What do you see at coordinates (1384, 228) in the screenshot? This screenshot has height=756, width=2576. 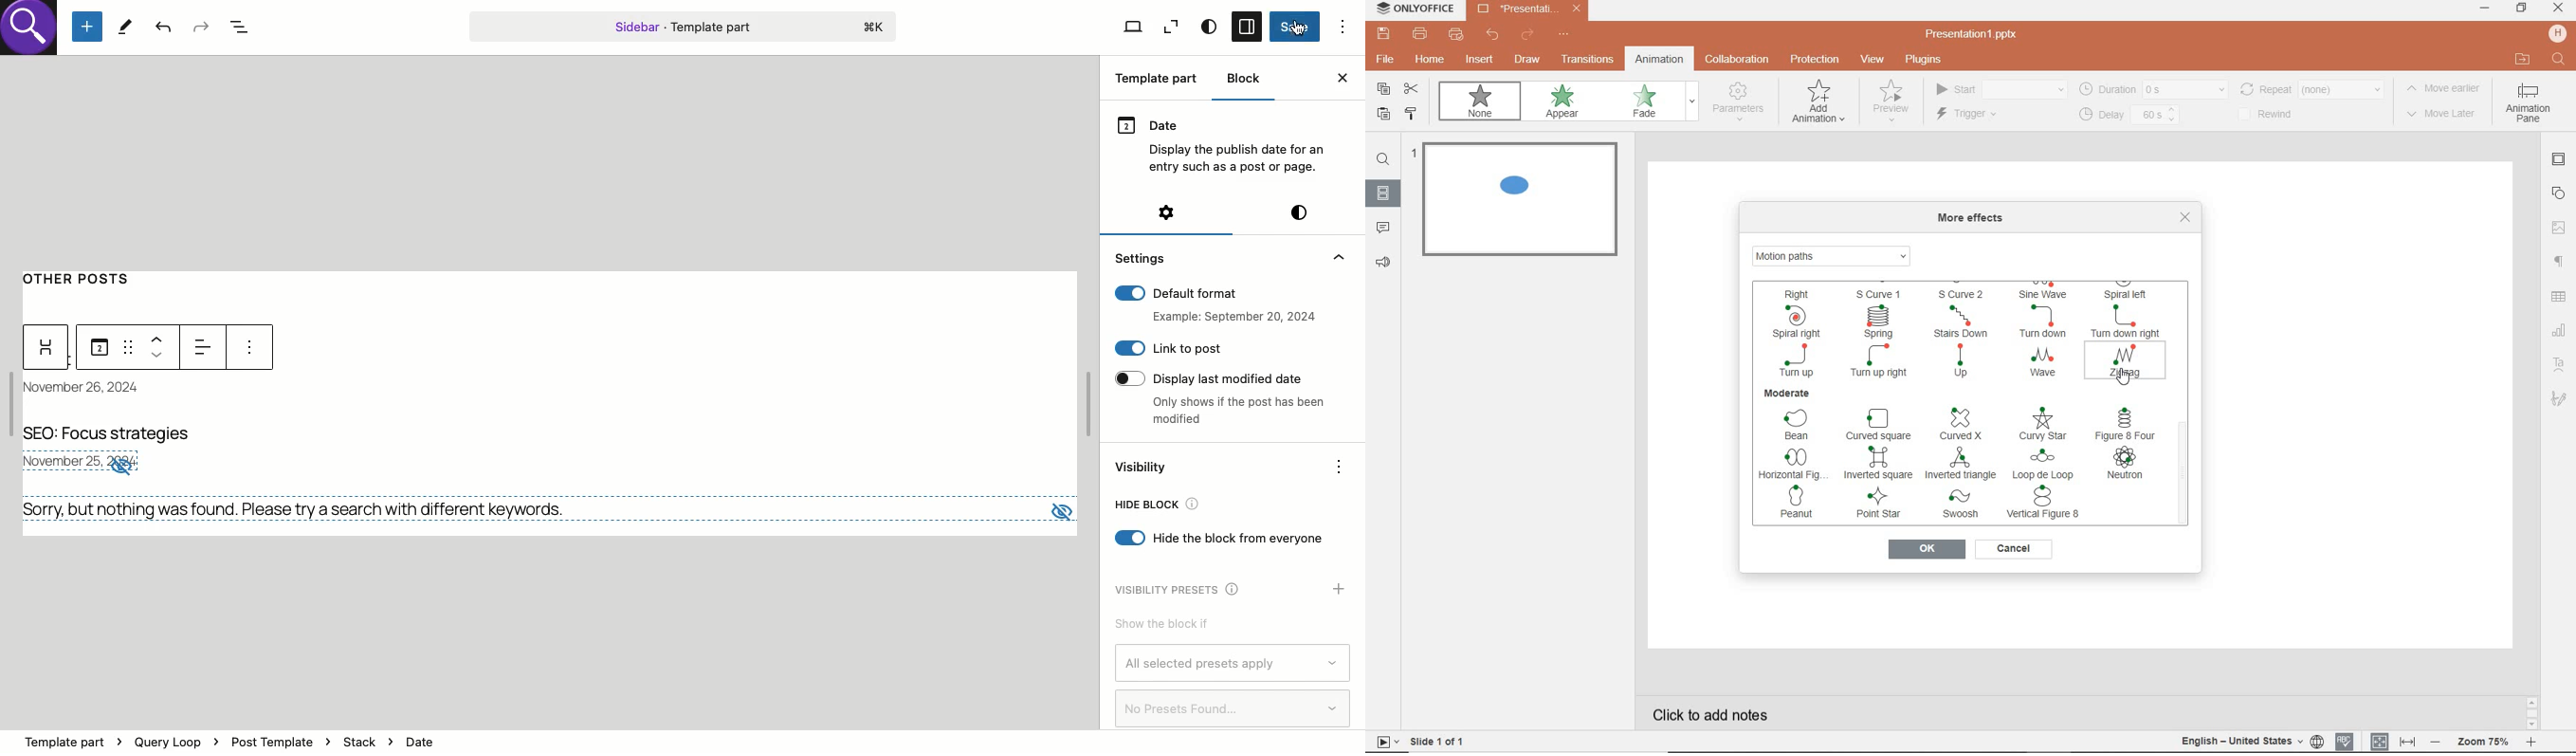 I see `comments` at bounding box center [1384, 228].